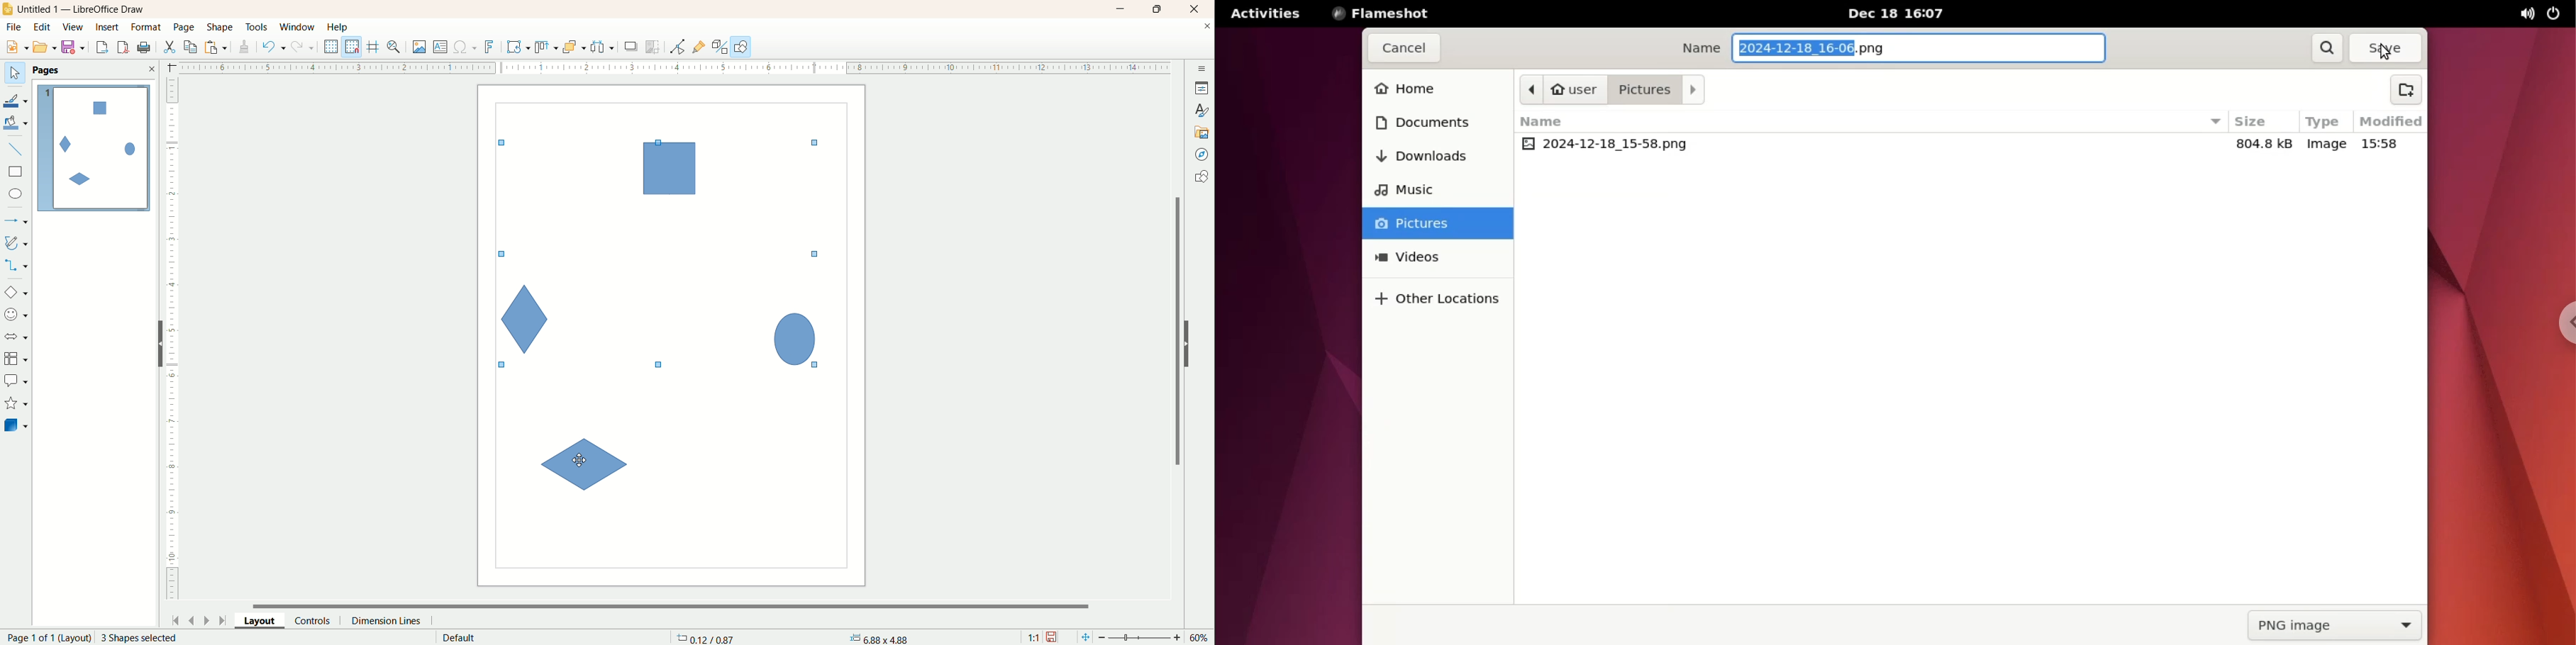 This screenshot has height=672, width=2576. Describe the element at coordinates (664, 255) in the screenshot. I see `shapes selected` at that location.